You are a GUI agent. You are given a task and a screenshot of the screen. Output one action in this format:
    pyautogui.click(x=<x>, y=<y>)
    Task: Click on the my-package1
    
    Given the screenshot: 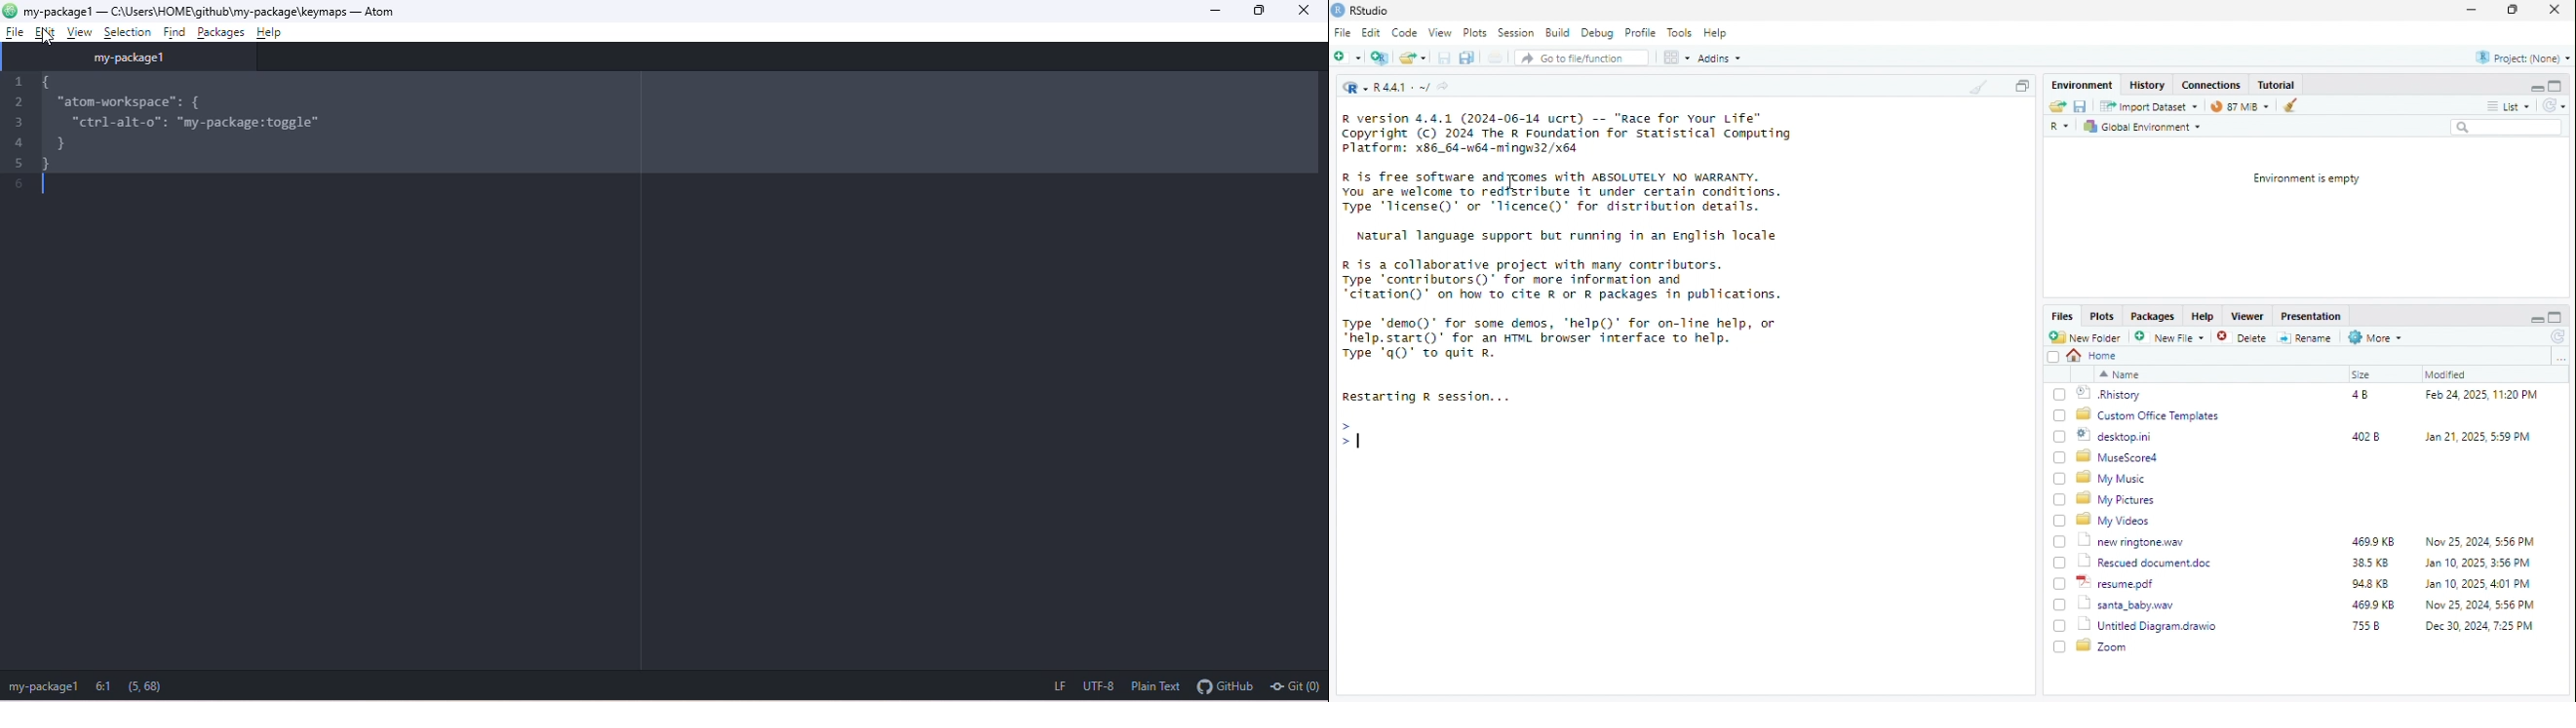 What is the action you would take?
    pyautogui.click(x=57, y=10)
    